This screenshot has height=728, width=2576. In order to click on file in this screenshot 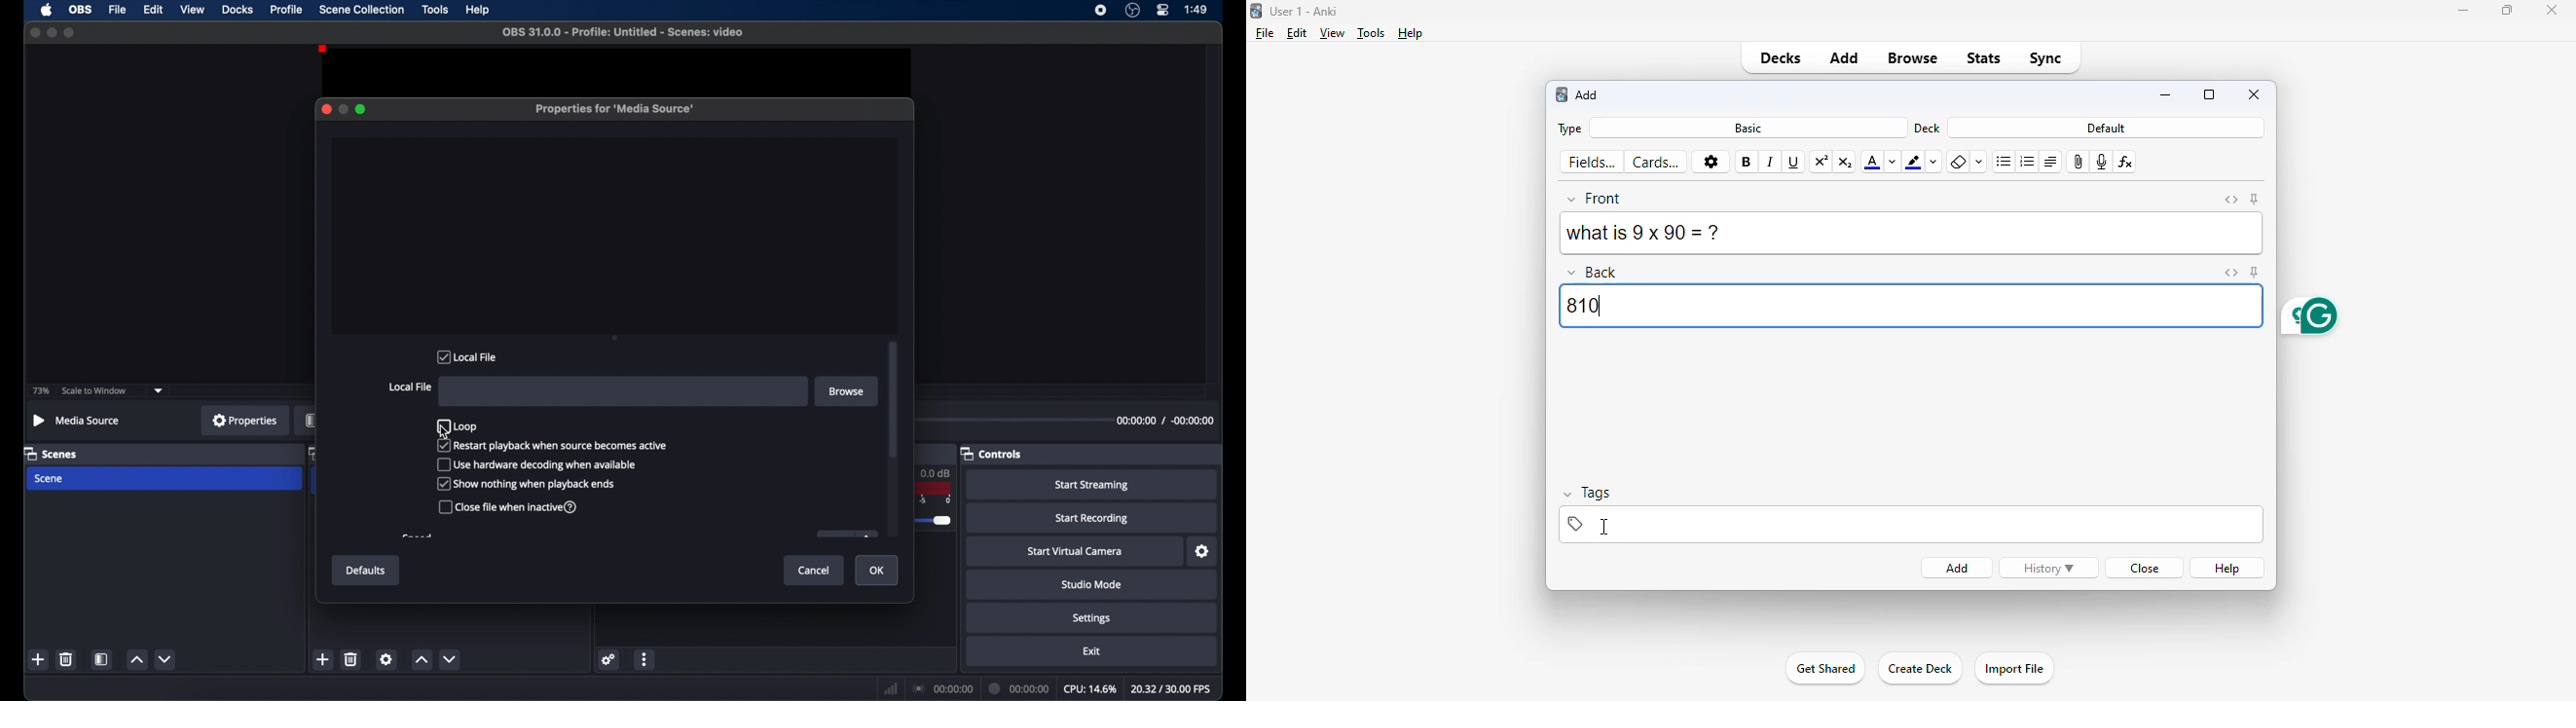, I will do `click(1265, 33)`.